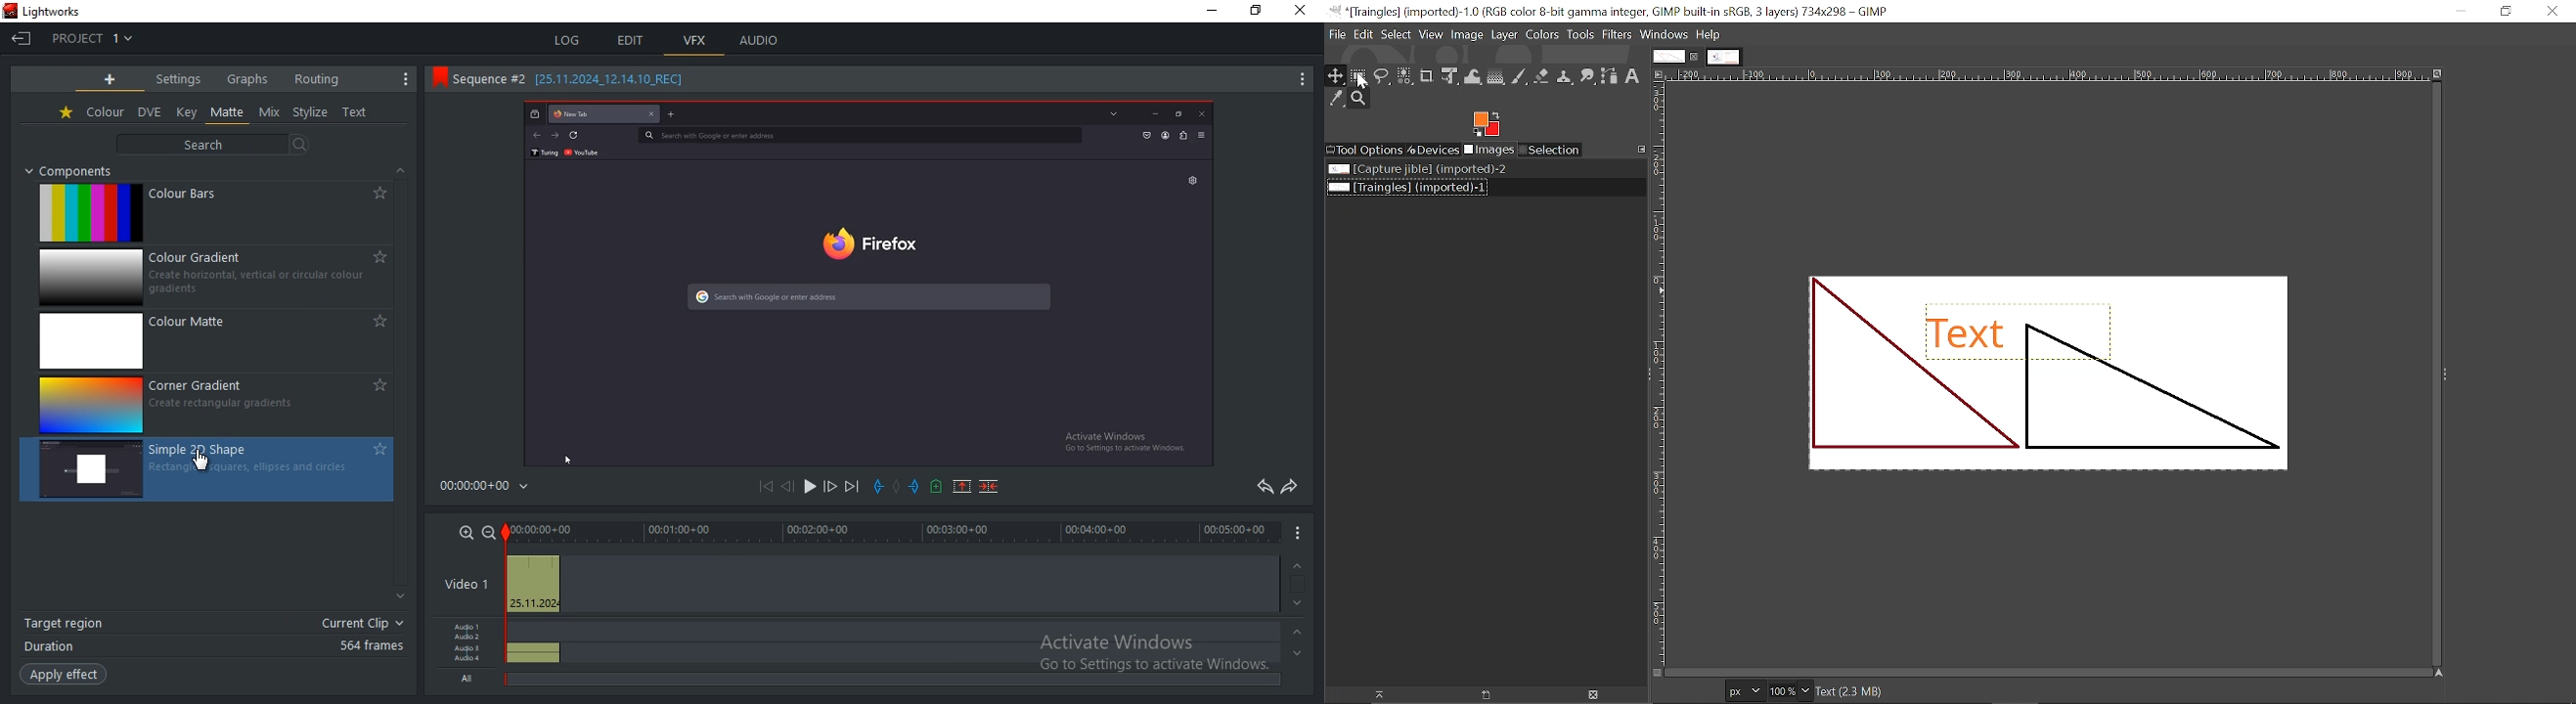  I want to click on Current window, so click(1612, 12).